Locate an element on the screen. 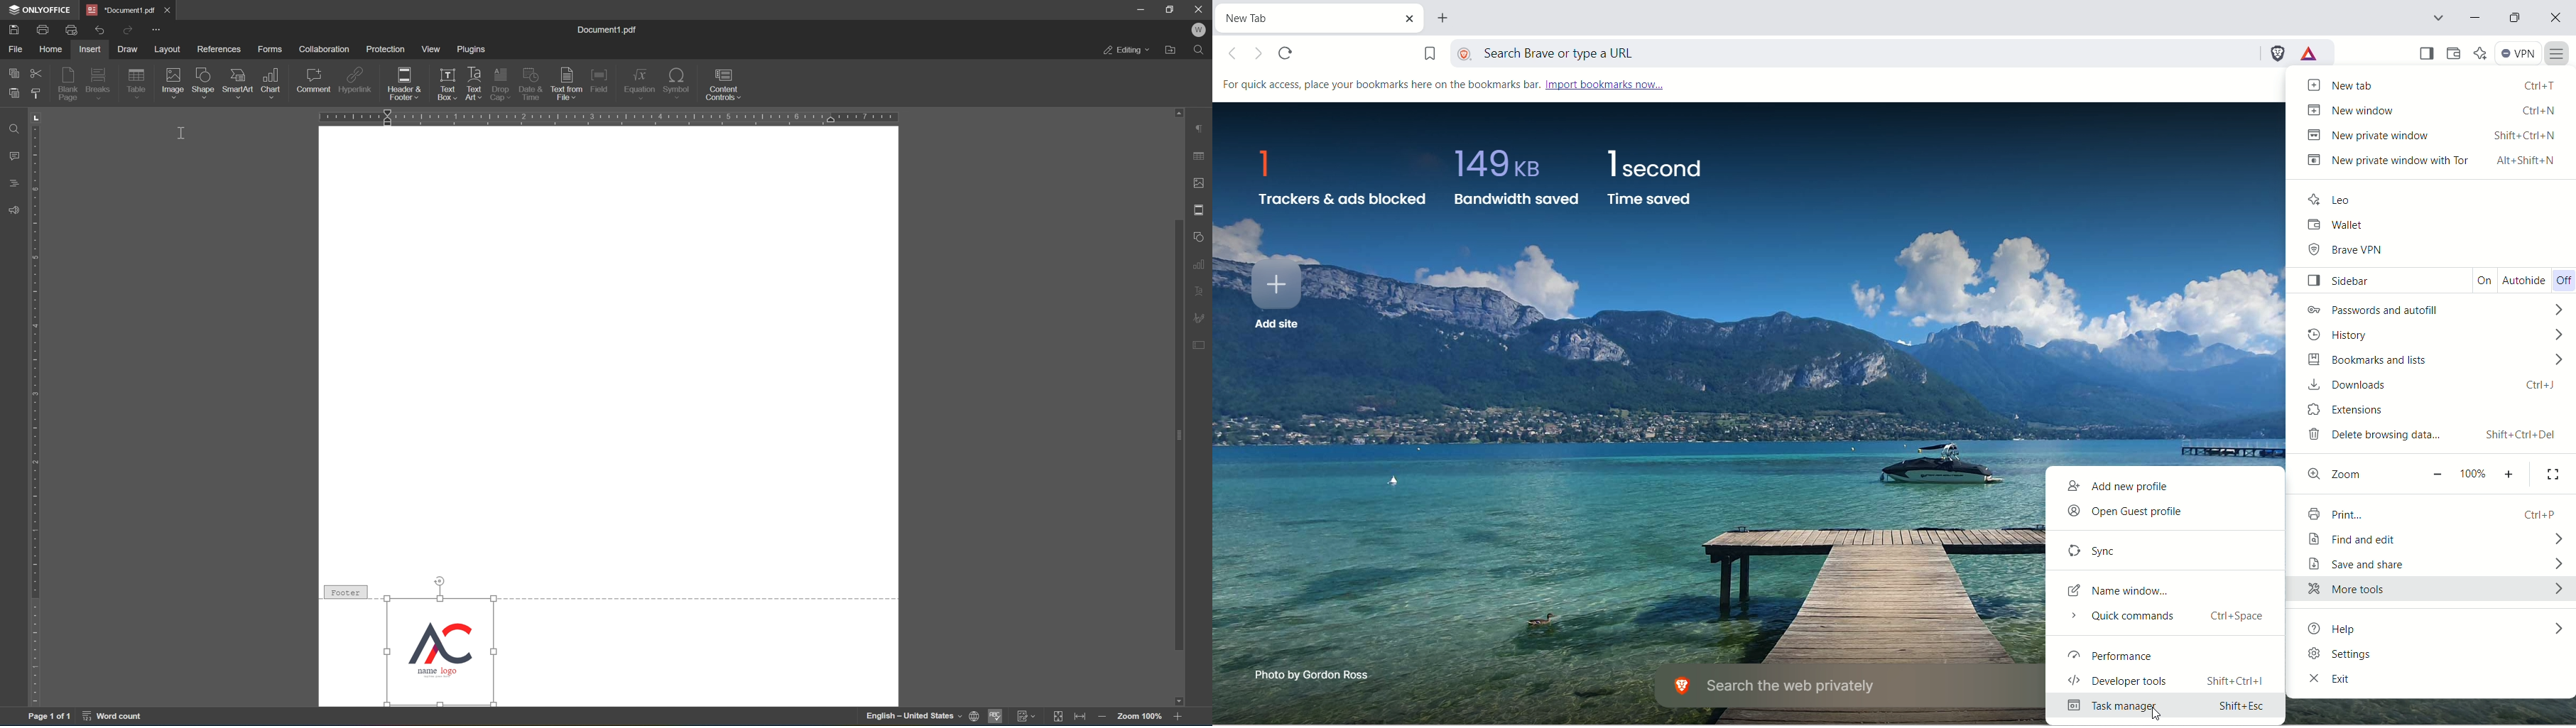 The height and width of the screenshot is (728, 2576). paste is located at coordinates (13, 95).